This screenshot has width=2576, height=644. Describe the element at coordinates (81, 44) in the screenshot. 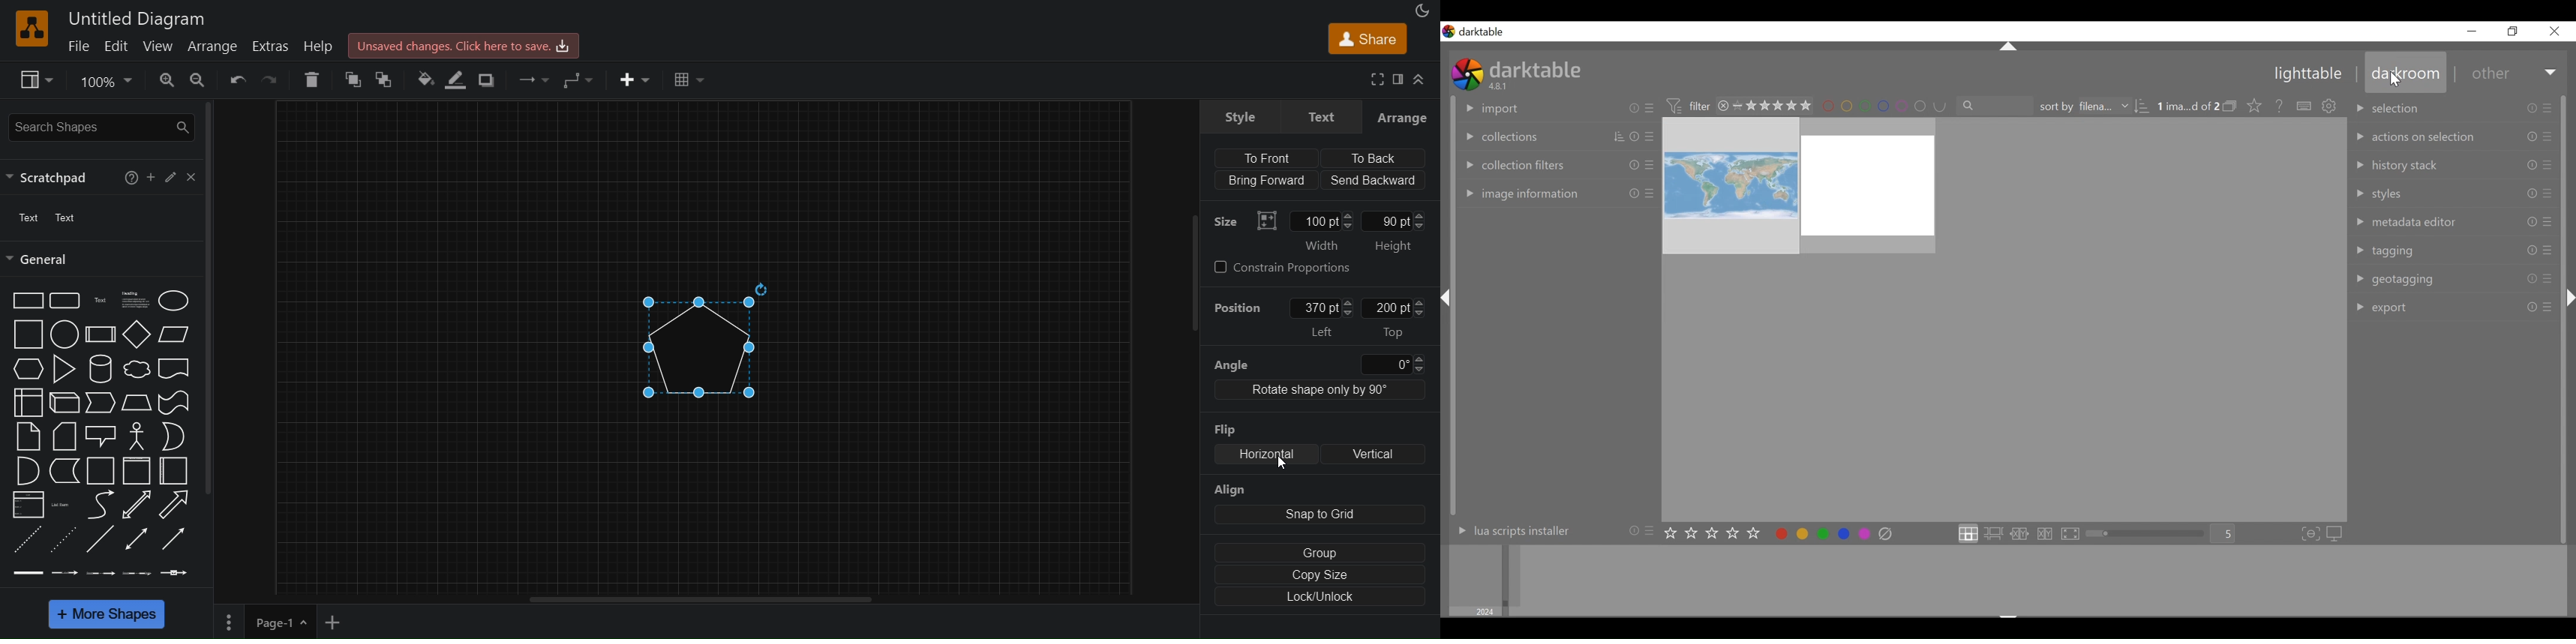

I see `file` at that location.